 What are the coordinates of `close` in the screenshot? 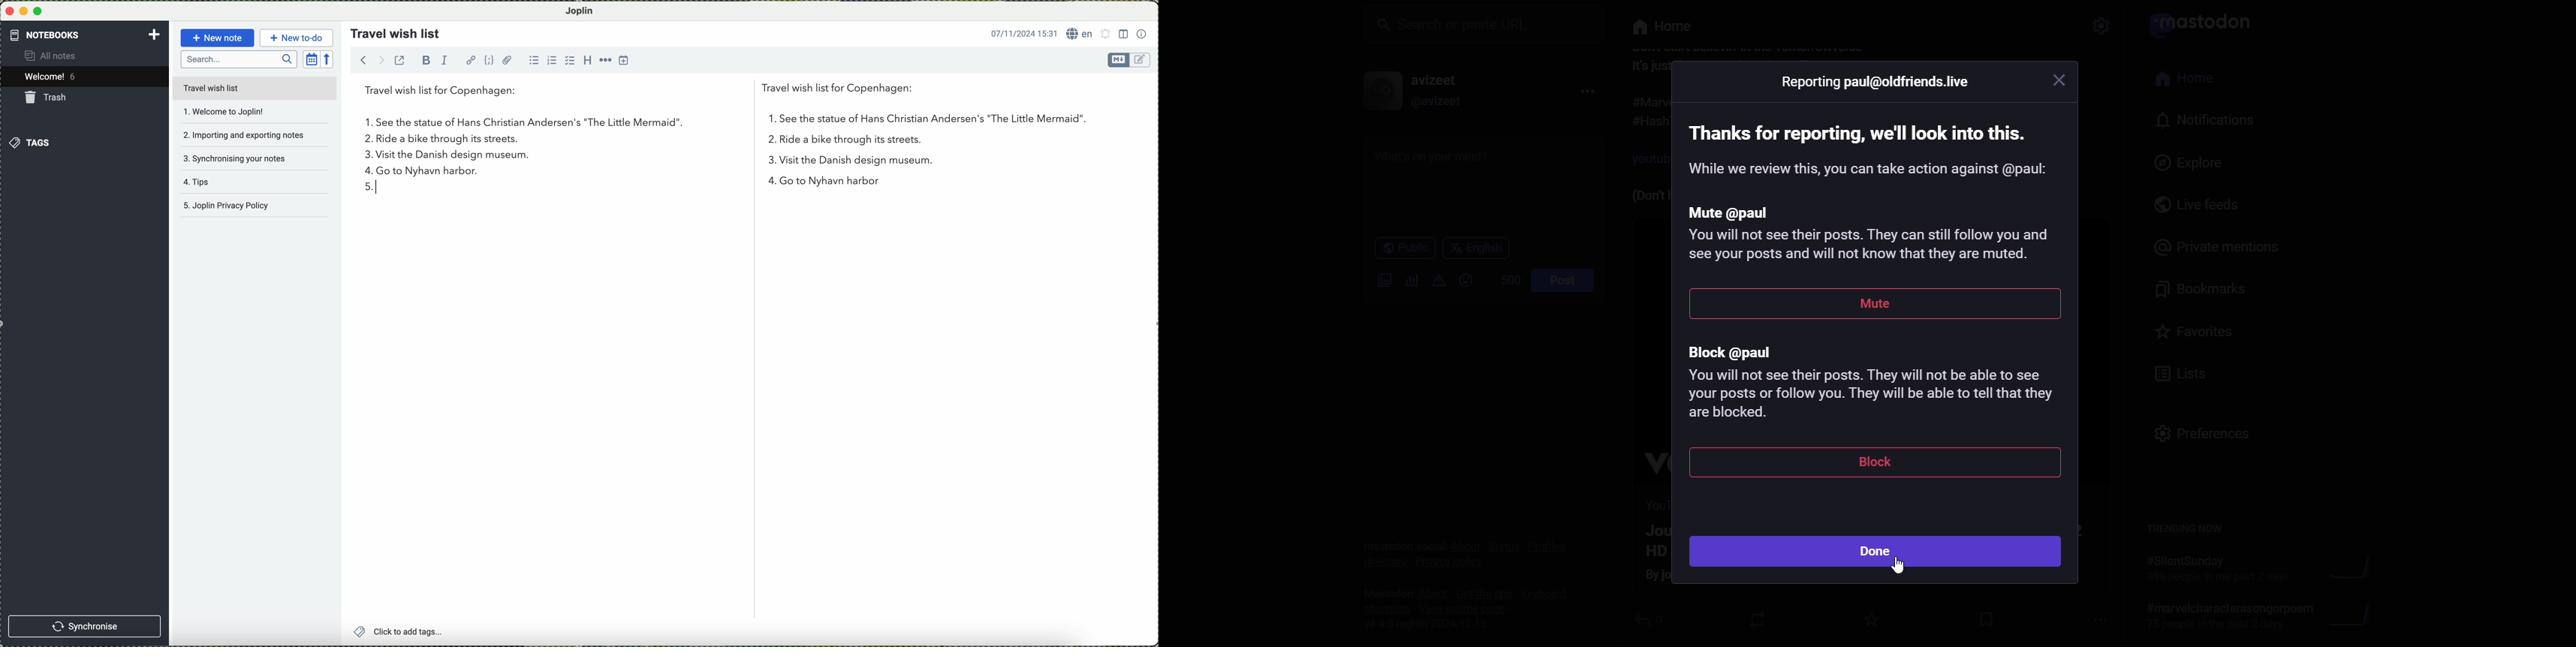 It's located at (9, 12).